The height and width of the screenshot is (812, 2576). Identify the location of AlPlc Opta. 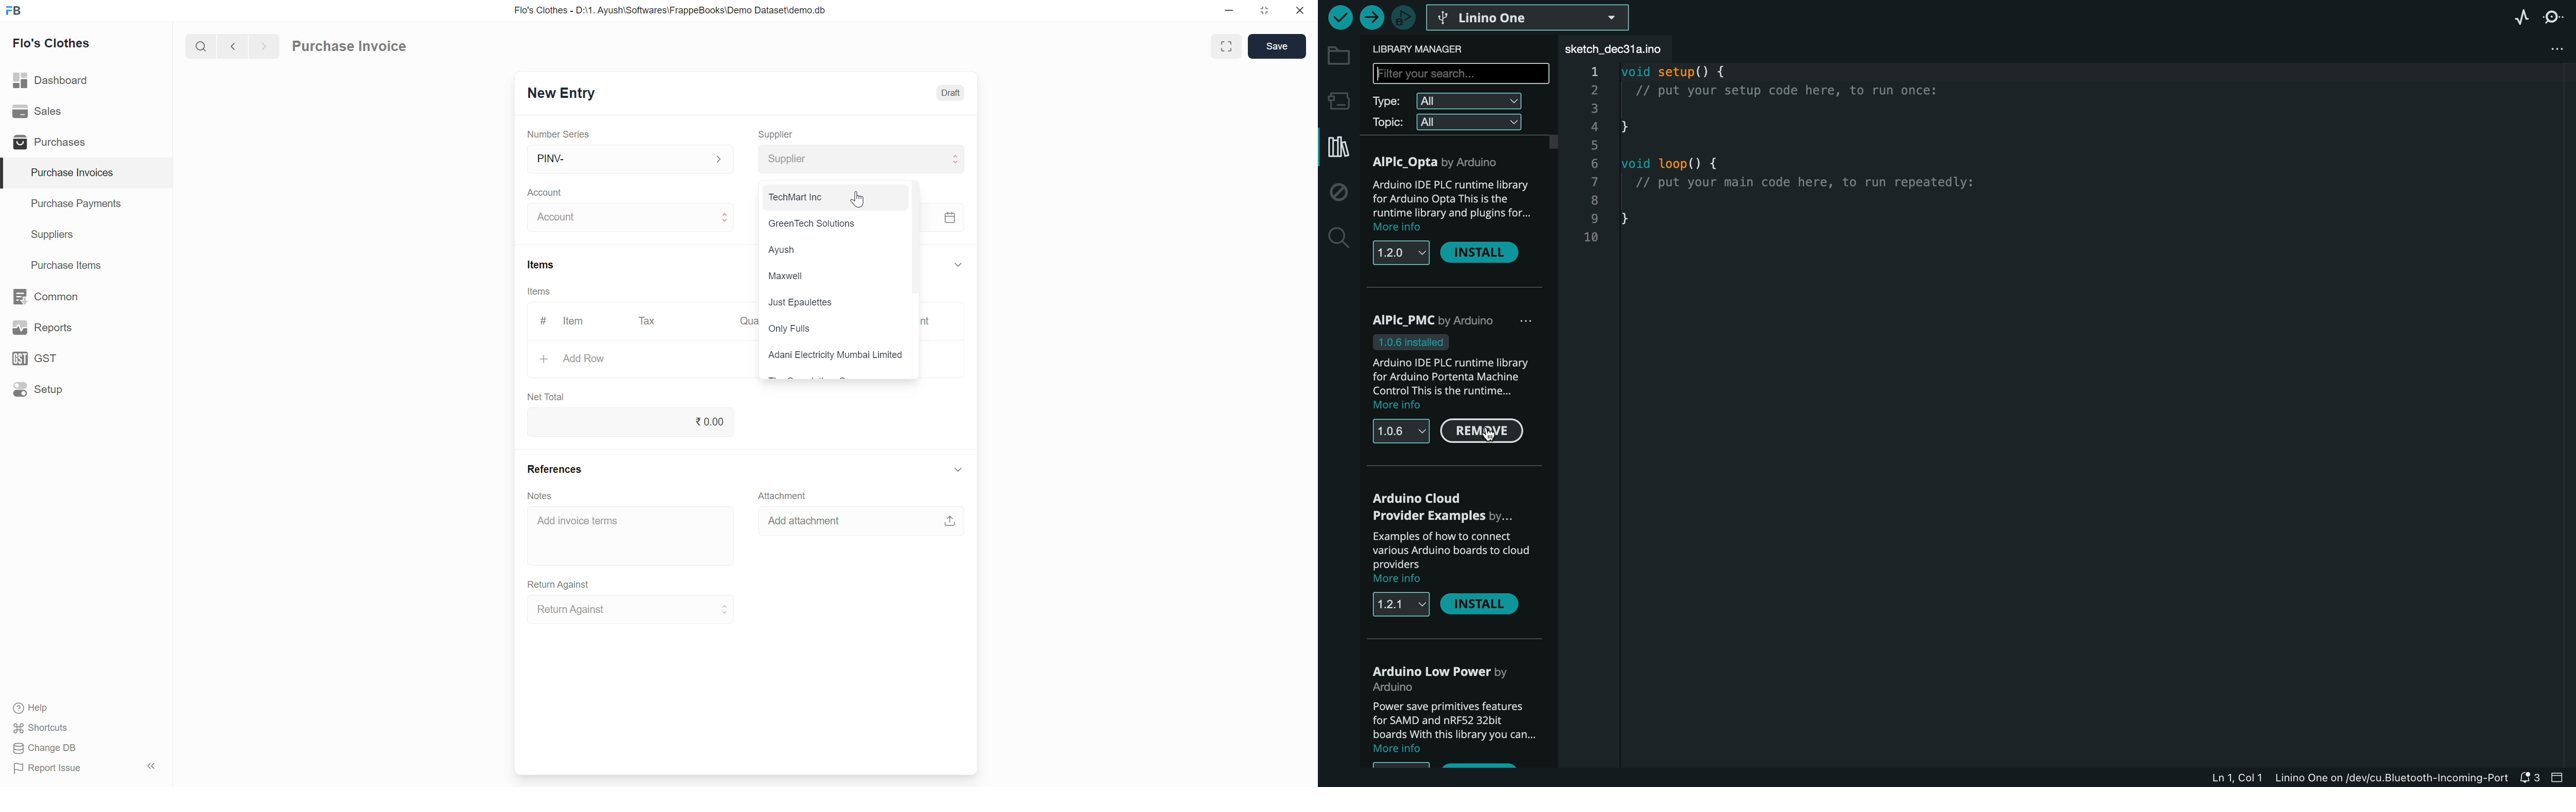
(1445, 163).